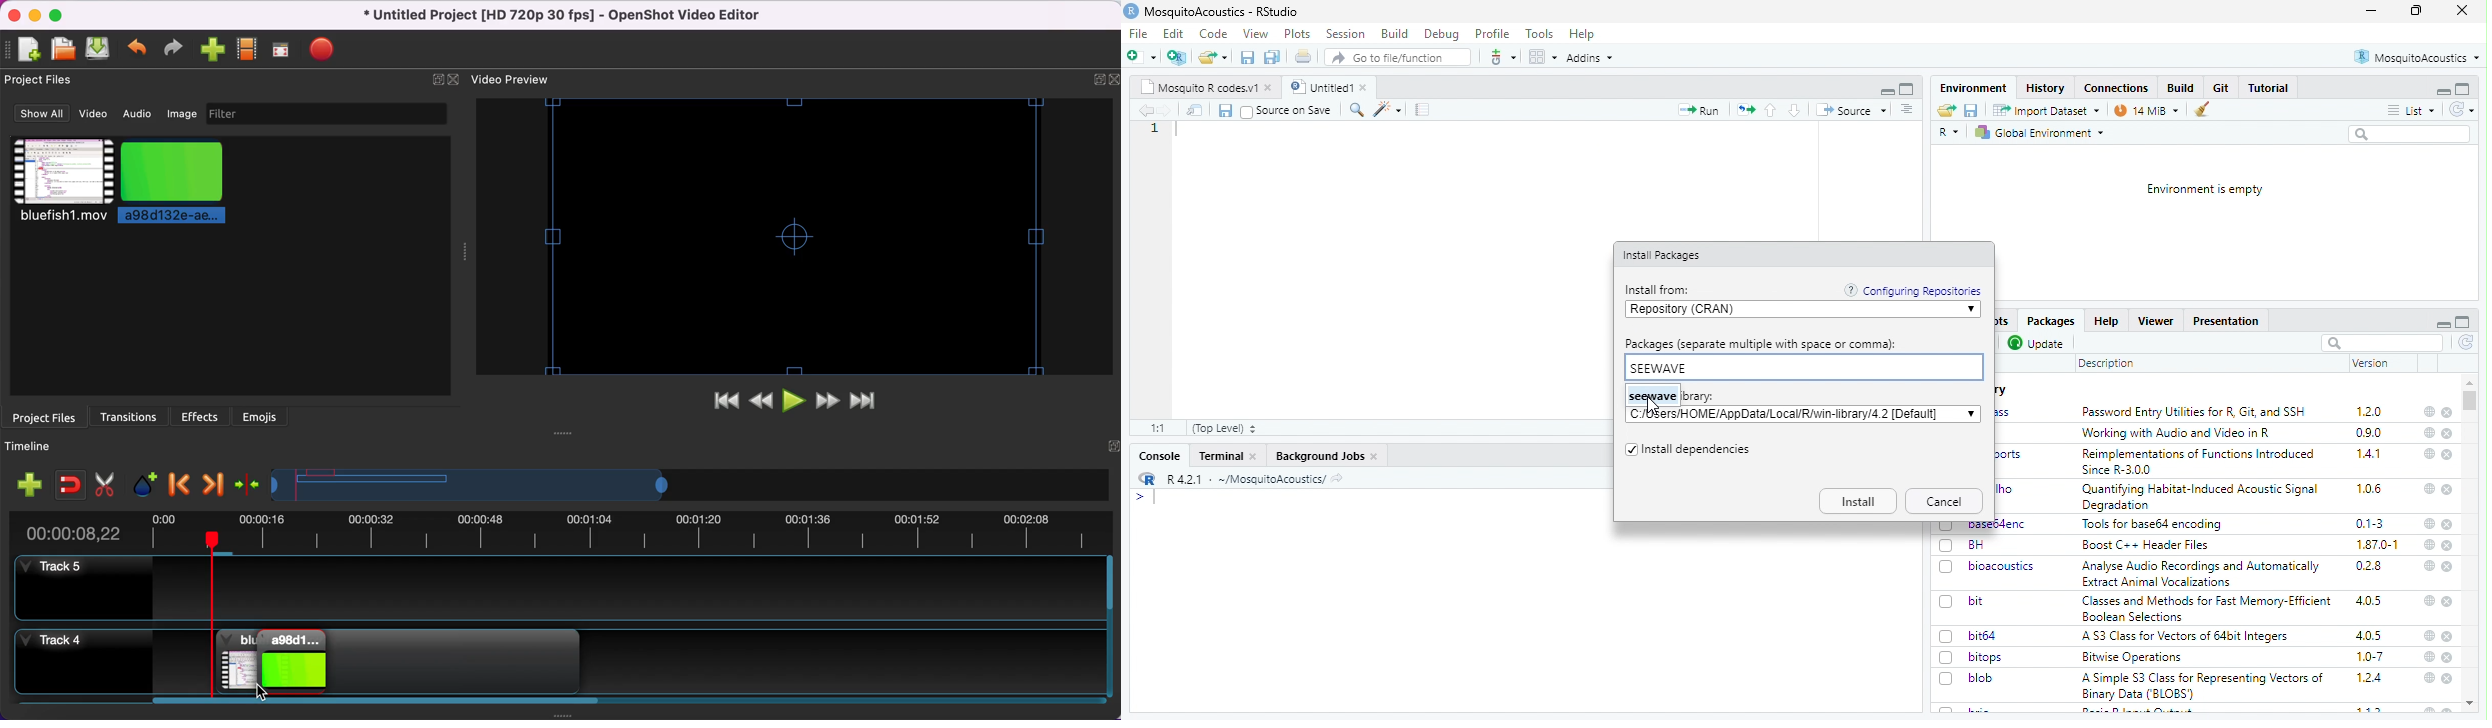 The width and height of the screenshot is (2492, 728). I want to click on close, so click(2447, 601).